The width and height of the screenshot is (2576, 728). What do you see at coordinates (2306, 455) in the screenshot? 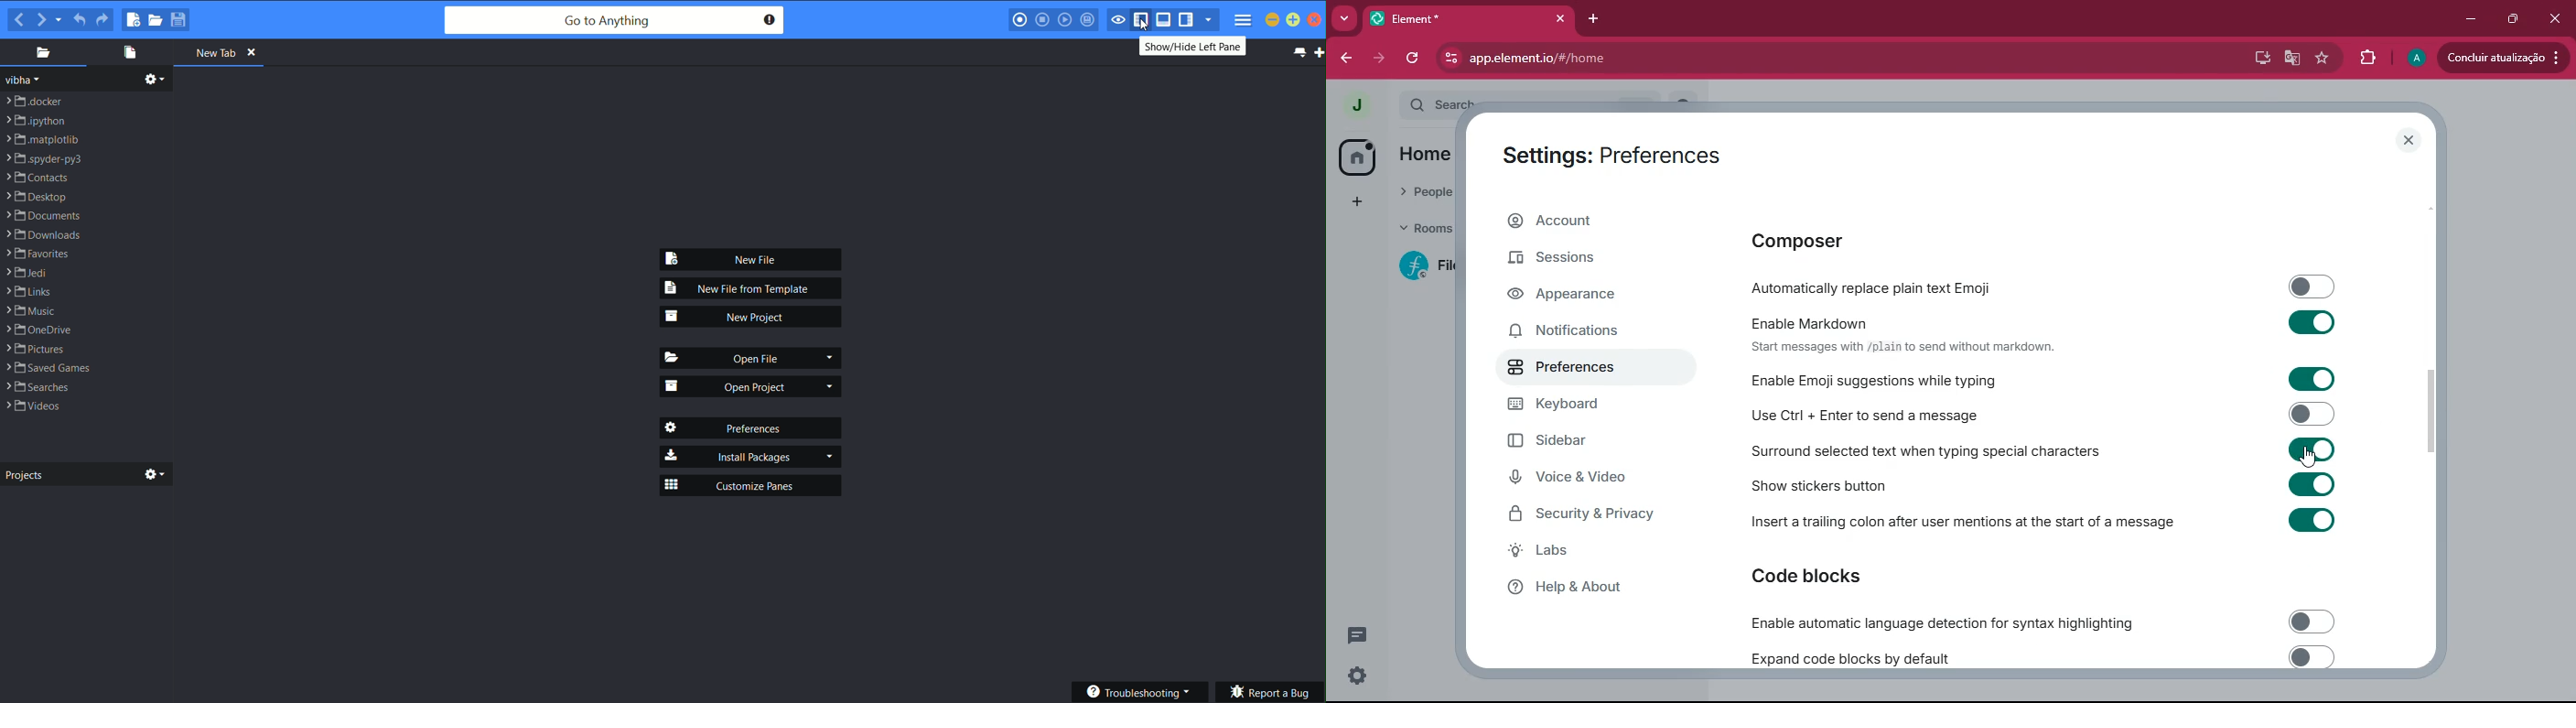
I see `cursor` at bounding box center [2306, 455].